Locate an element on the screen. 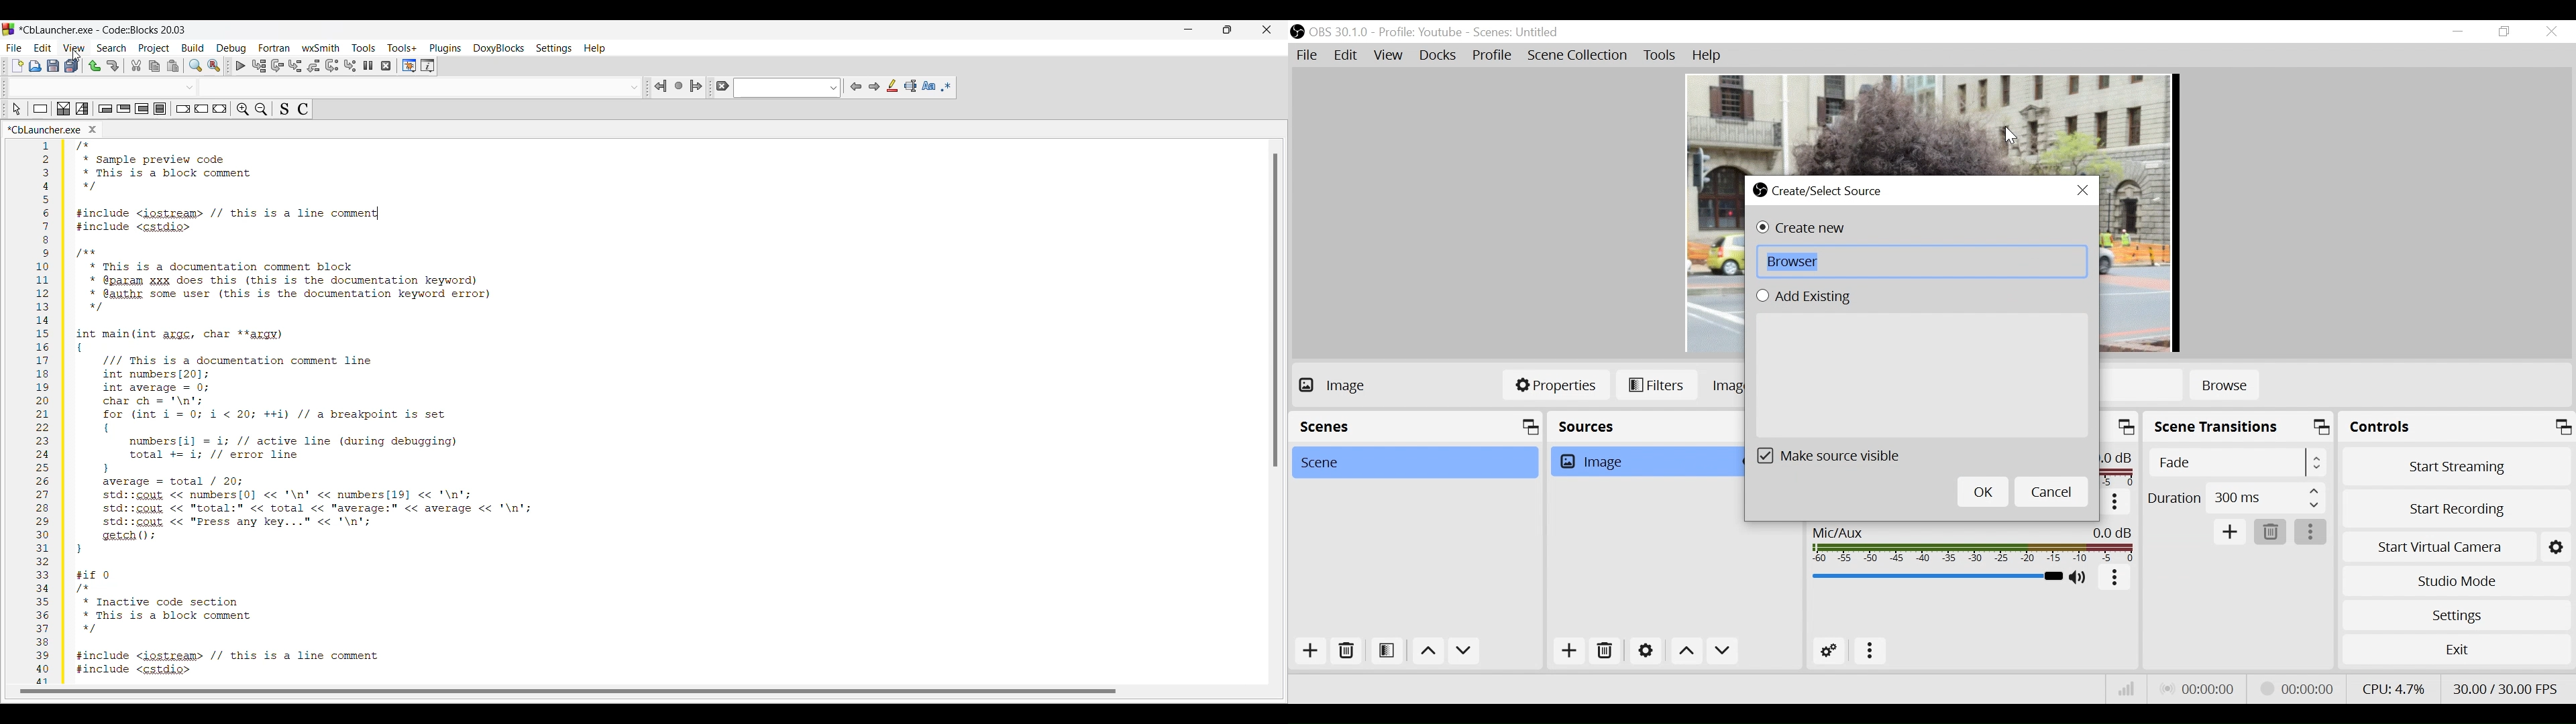 The image size is (2576, 728). Text box and text options is located at coordinates (788, 88).